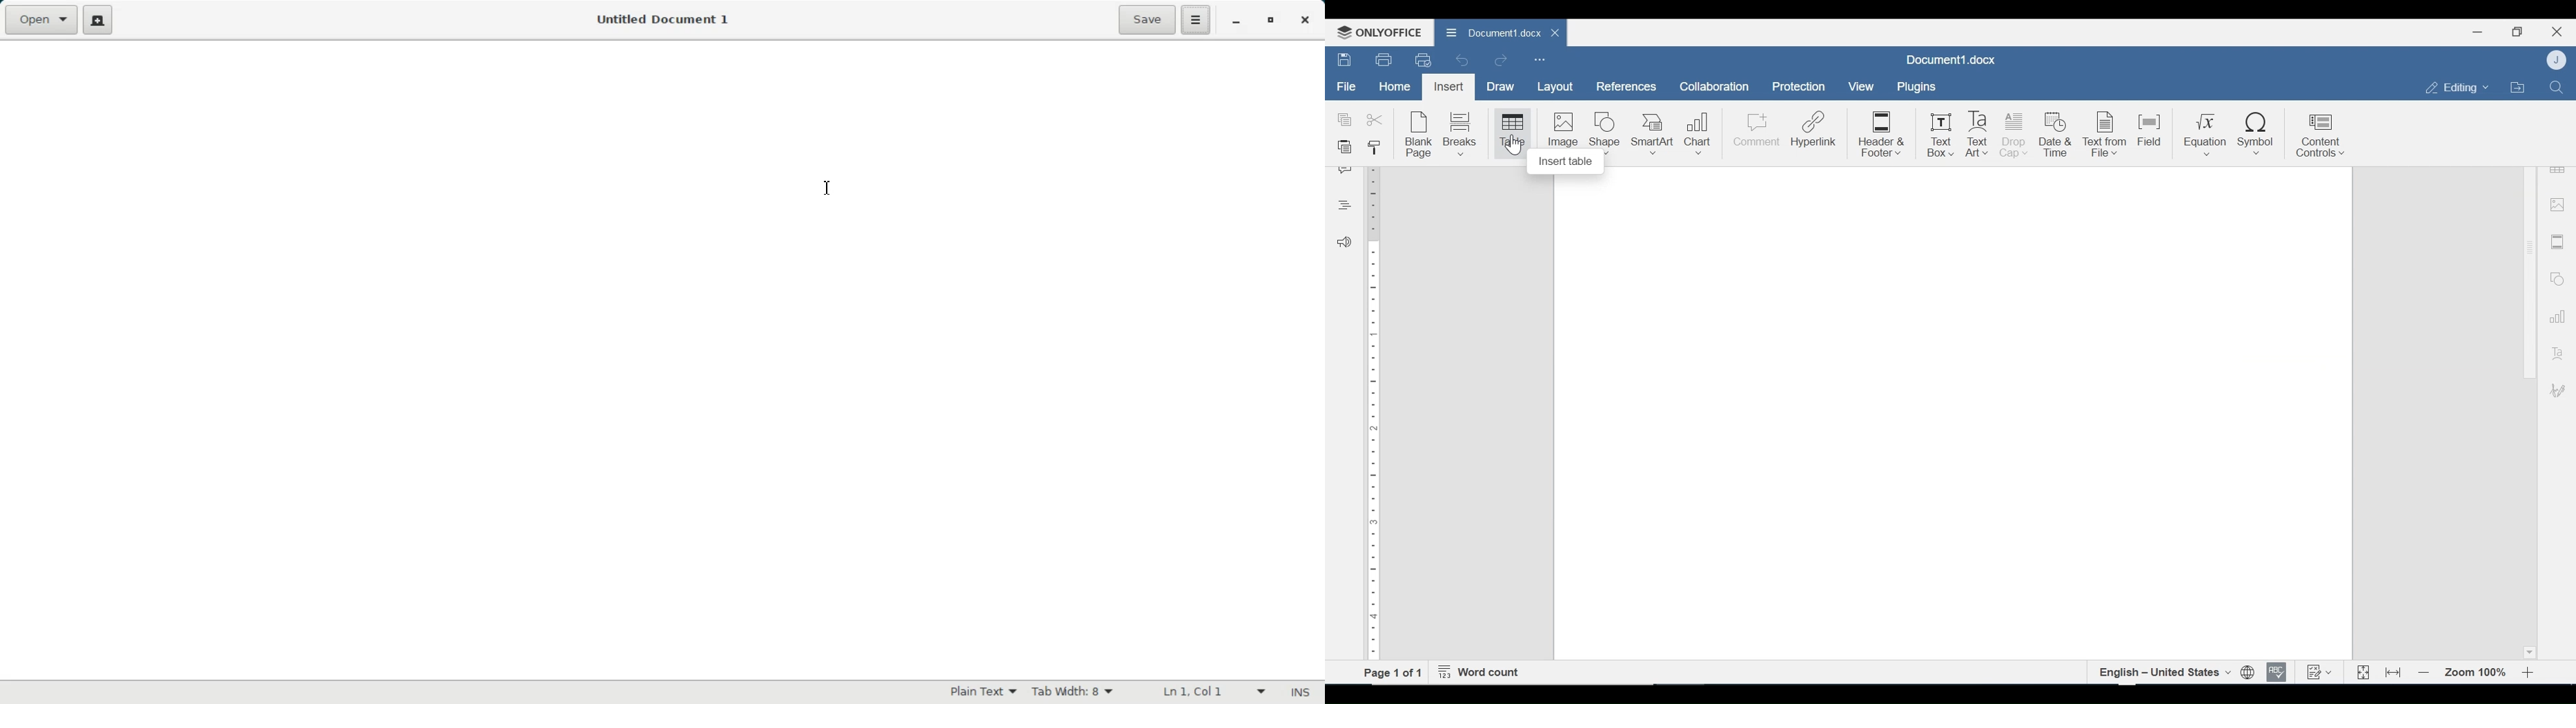 The image size is (2576, 728). I want to click on Collaboration, so click(1715, 87).